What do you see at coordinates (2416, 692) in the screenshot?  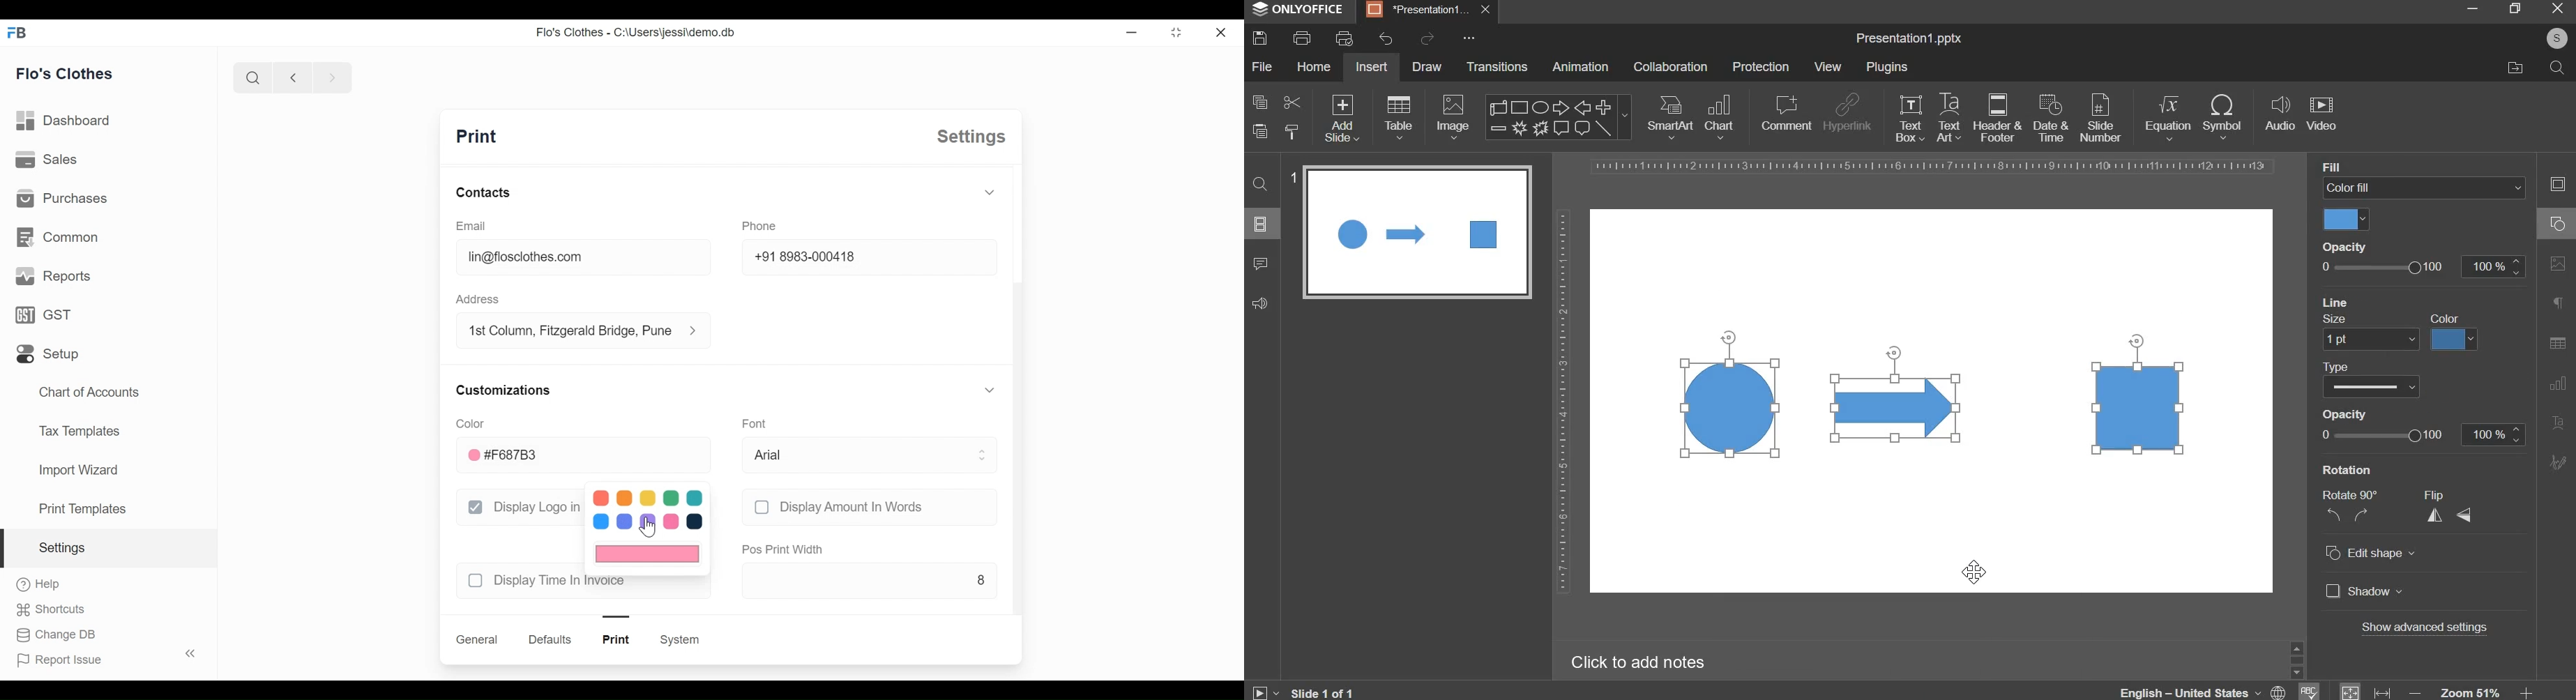 I see `decrease zoom` at bounding box center [2416, 692].